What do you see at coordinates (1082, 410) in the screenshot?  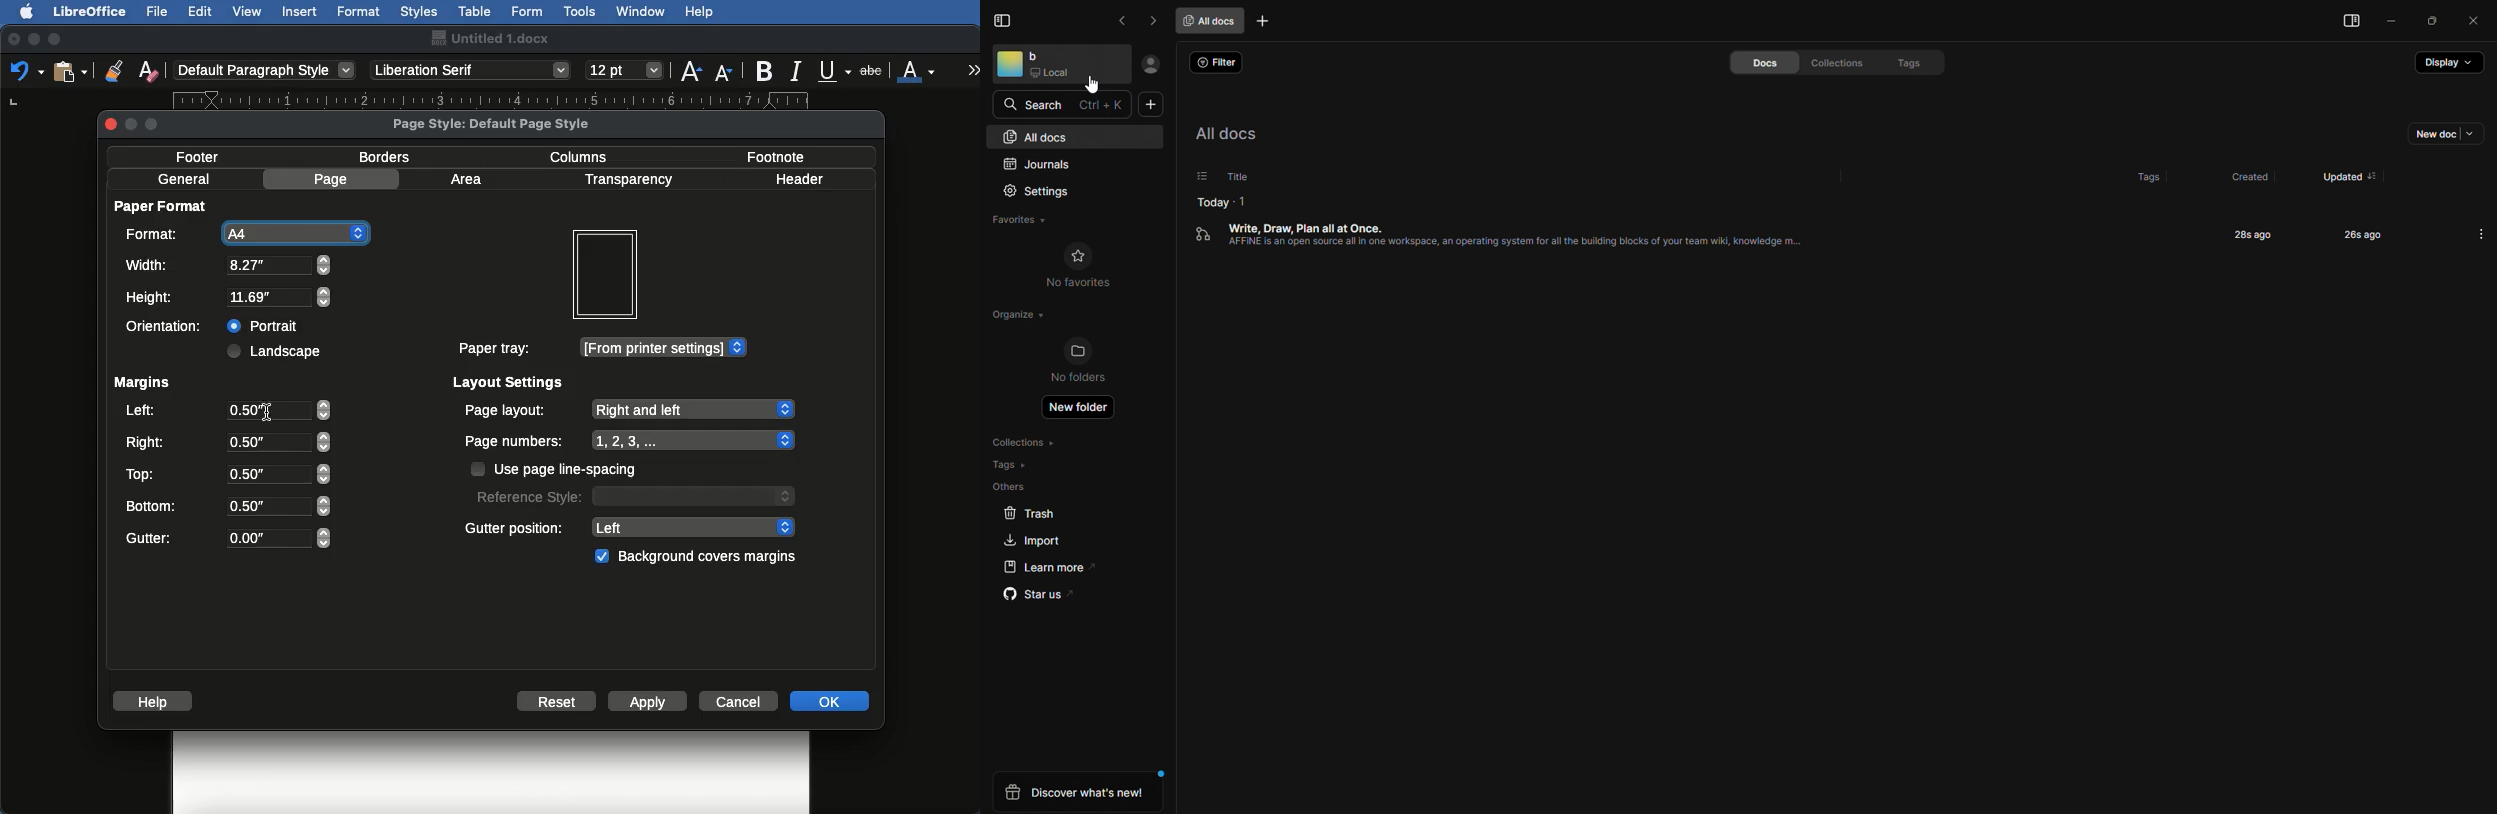 I see `new folder` at bounding box center [1082, 410].